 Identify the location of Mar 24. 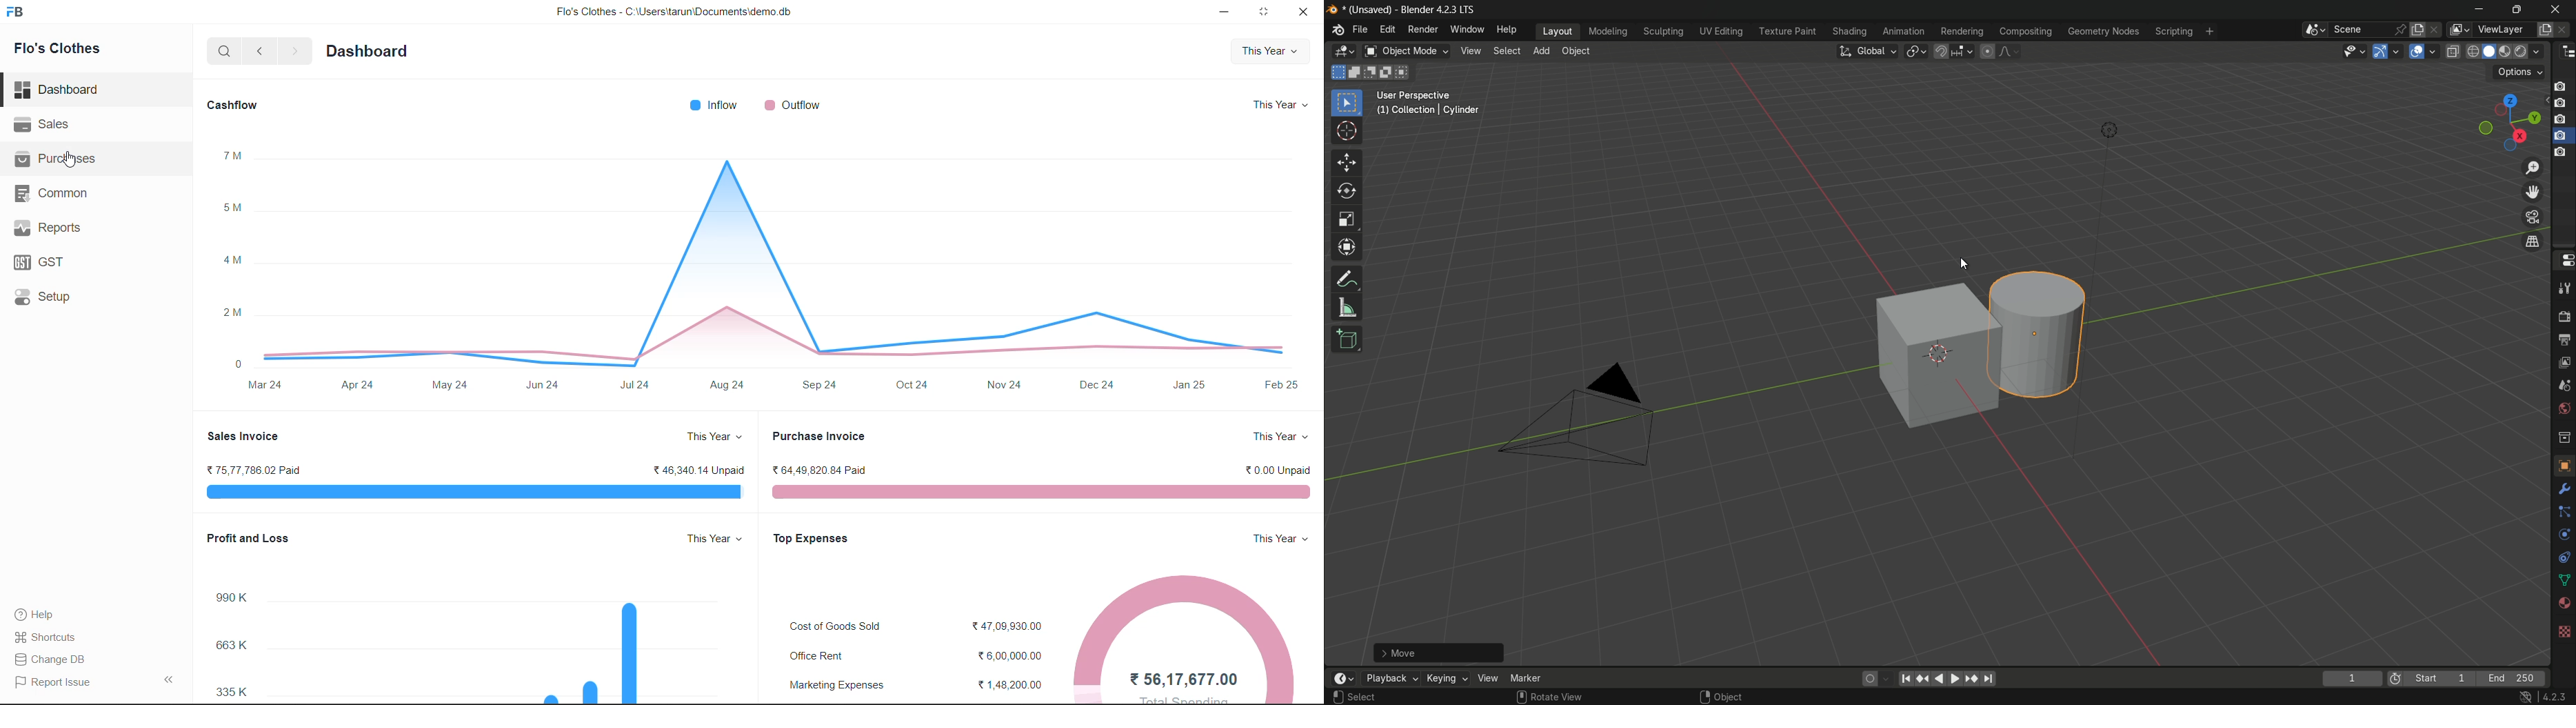
(269, 385).